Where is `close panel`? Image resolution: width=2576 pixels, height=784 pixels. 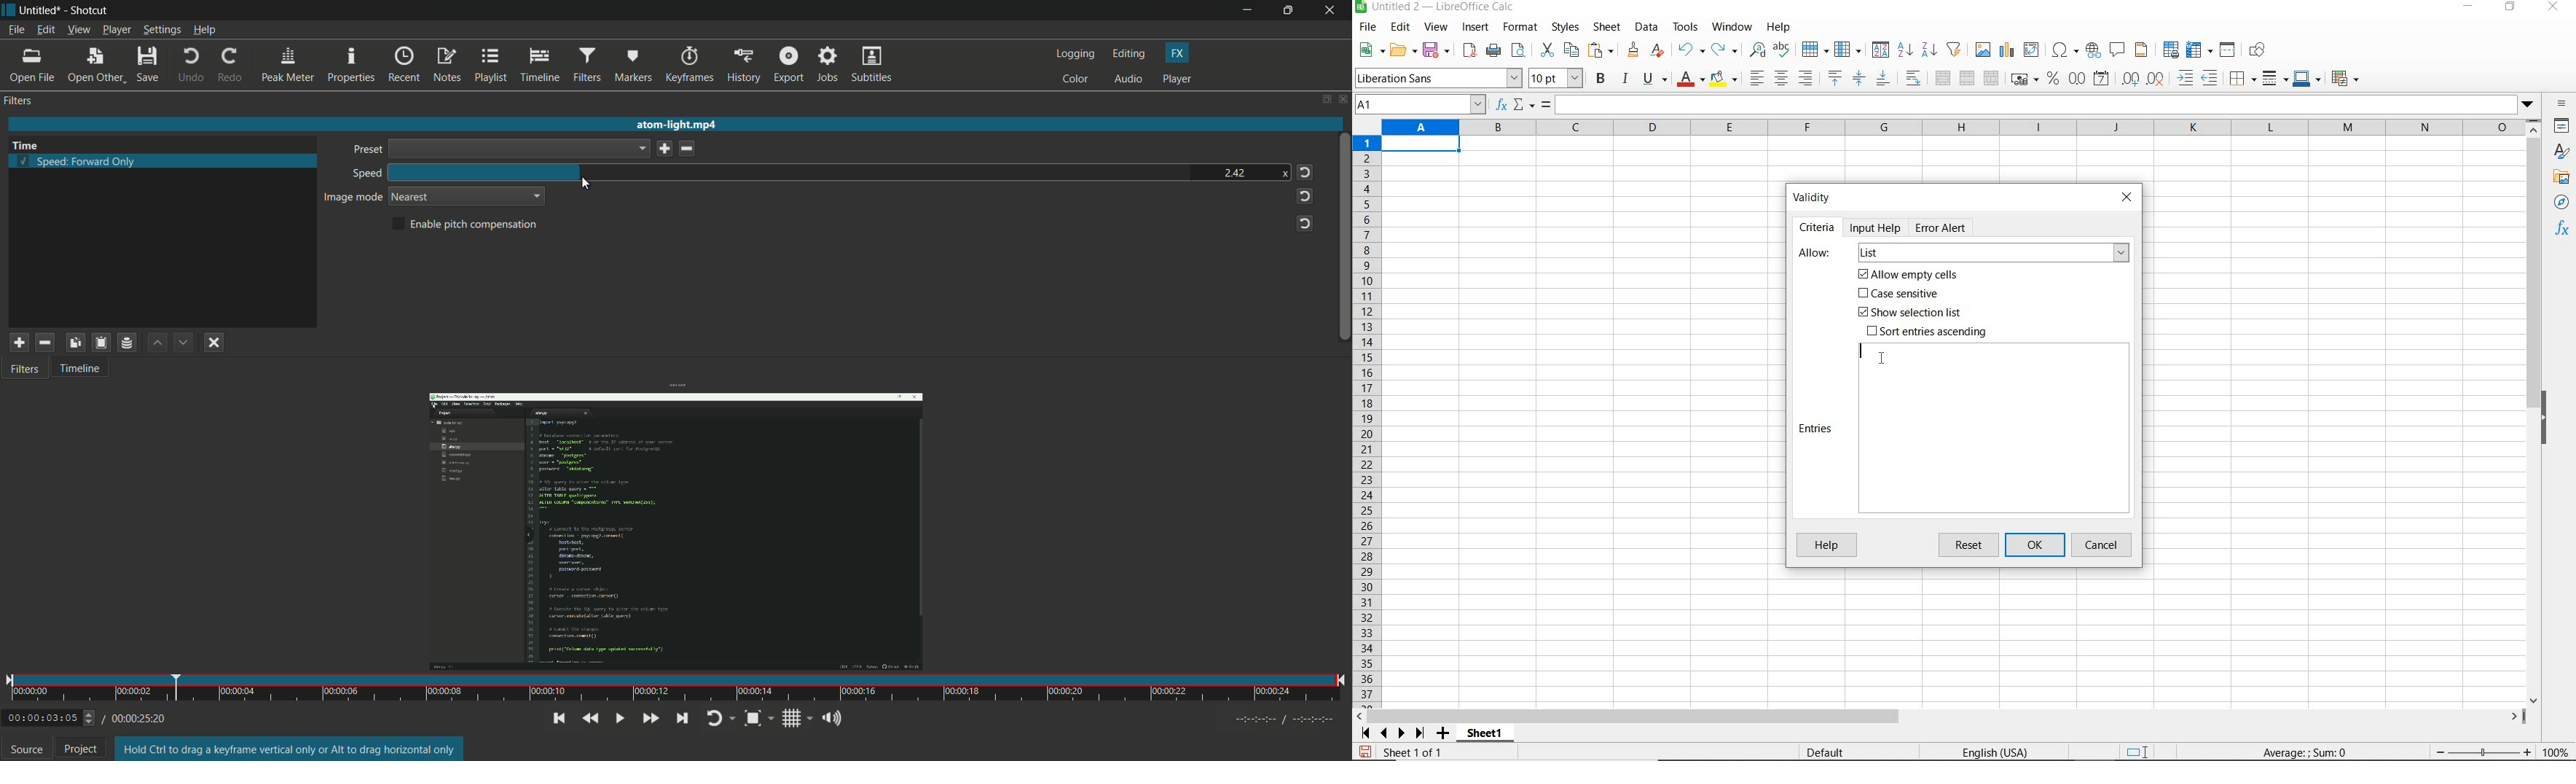
close panel is located at coordinates (1344, 99).